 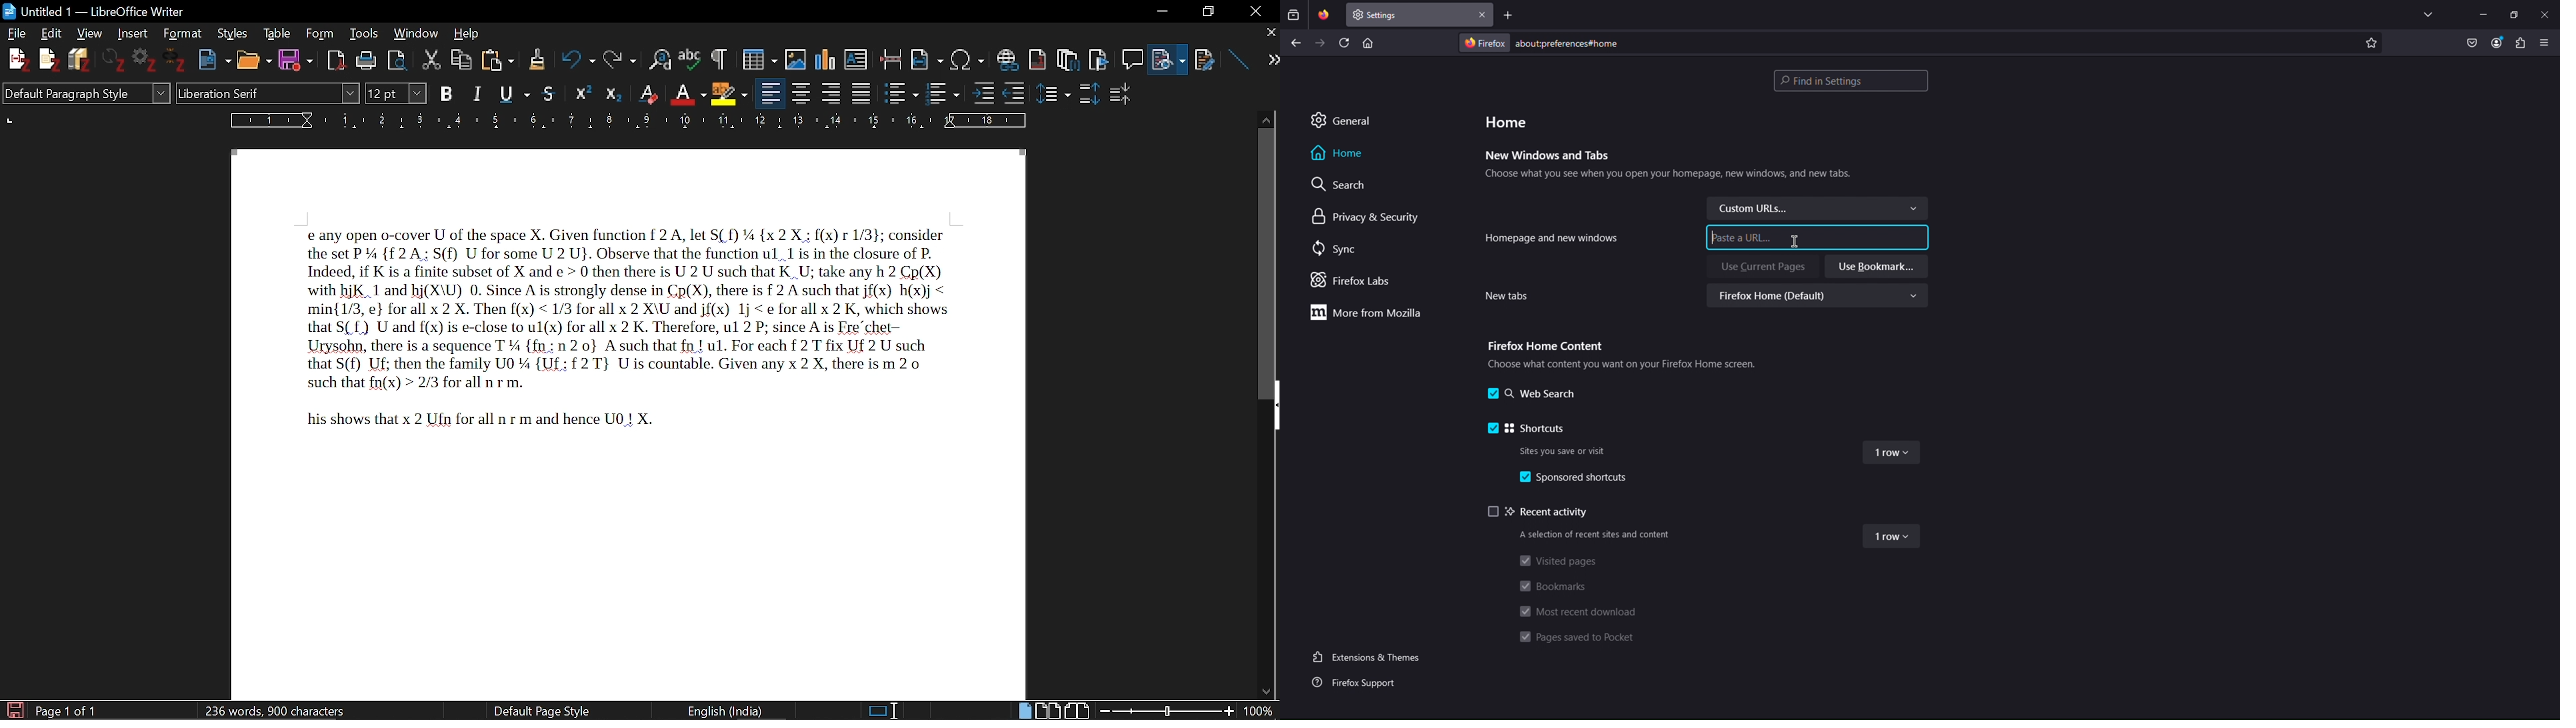 What do you see at coordinates (294, 61) in the screenshot?
I see `Save` at bounding box center [294, 61].